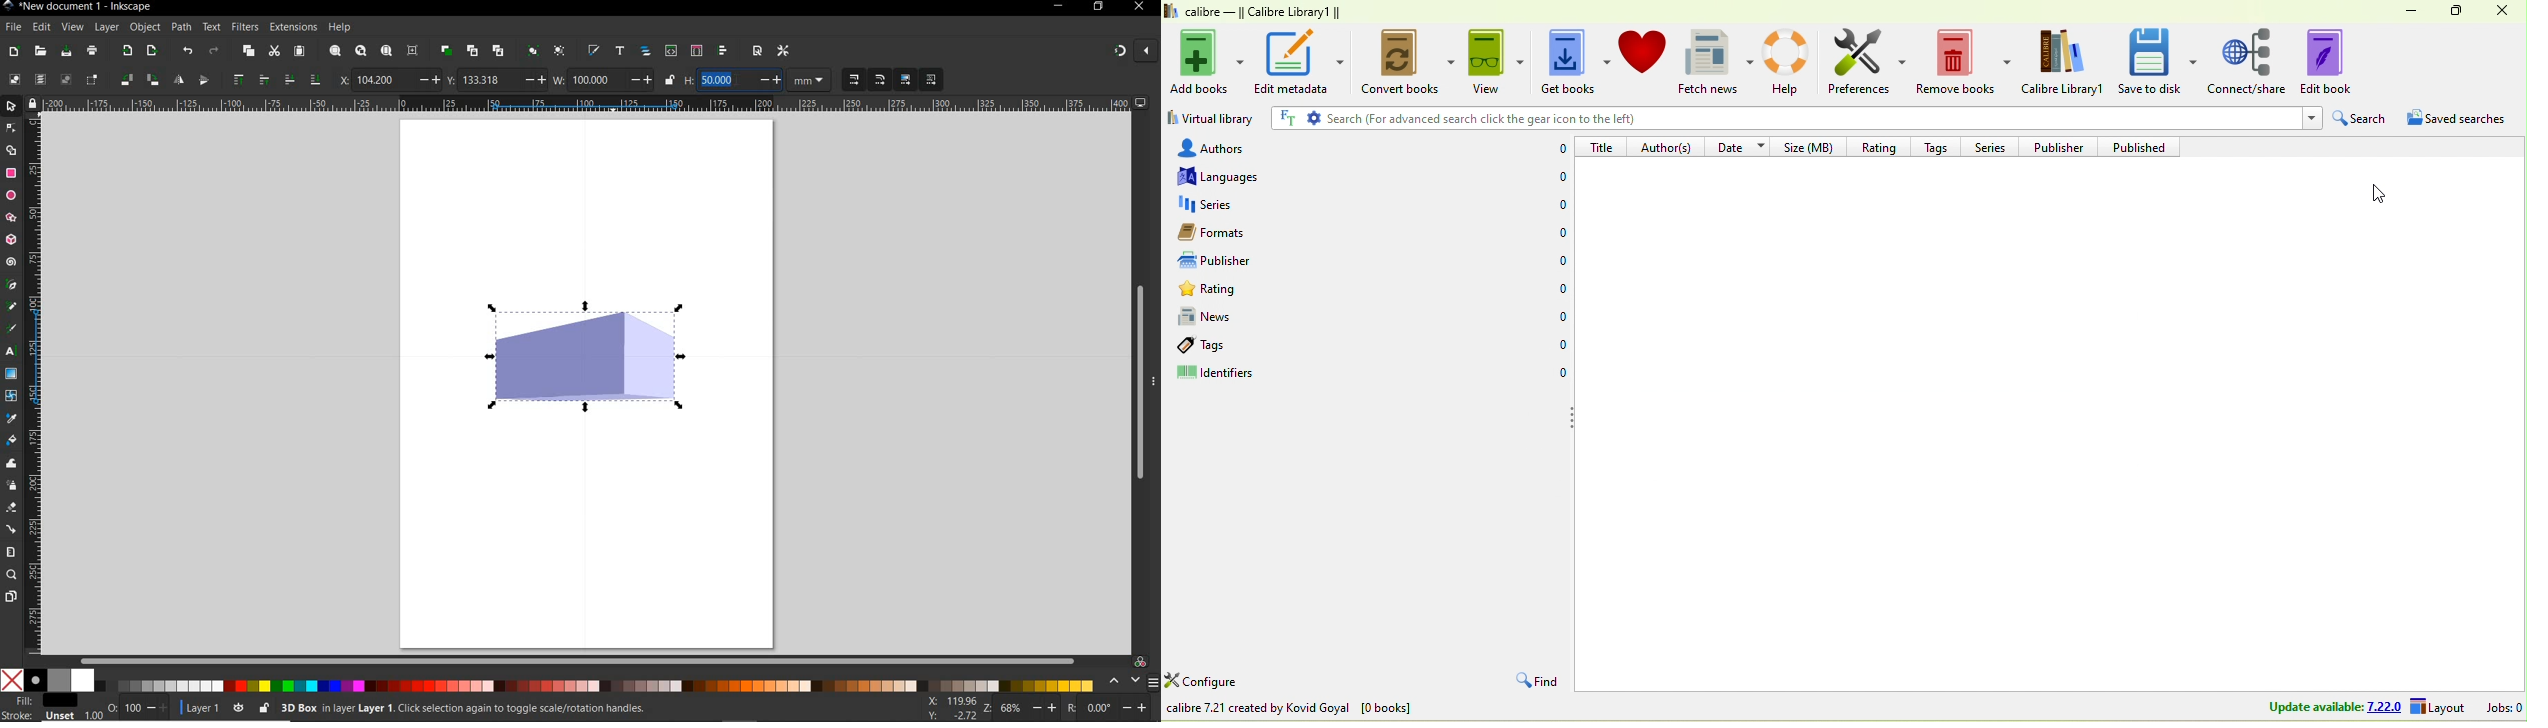 The image size is (2548, 728). What do you see at coordinates (580, 660) in the screenshot?
I see `scrollbar` at bounding box center [580, 660].